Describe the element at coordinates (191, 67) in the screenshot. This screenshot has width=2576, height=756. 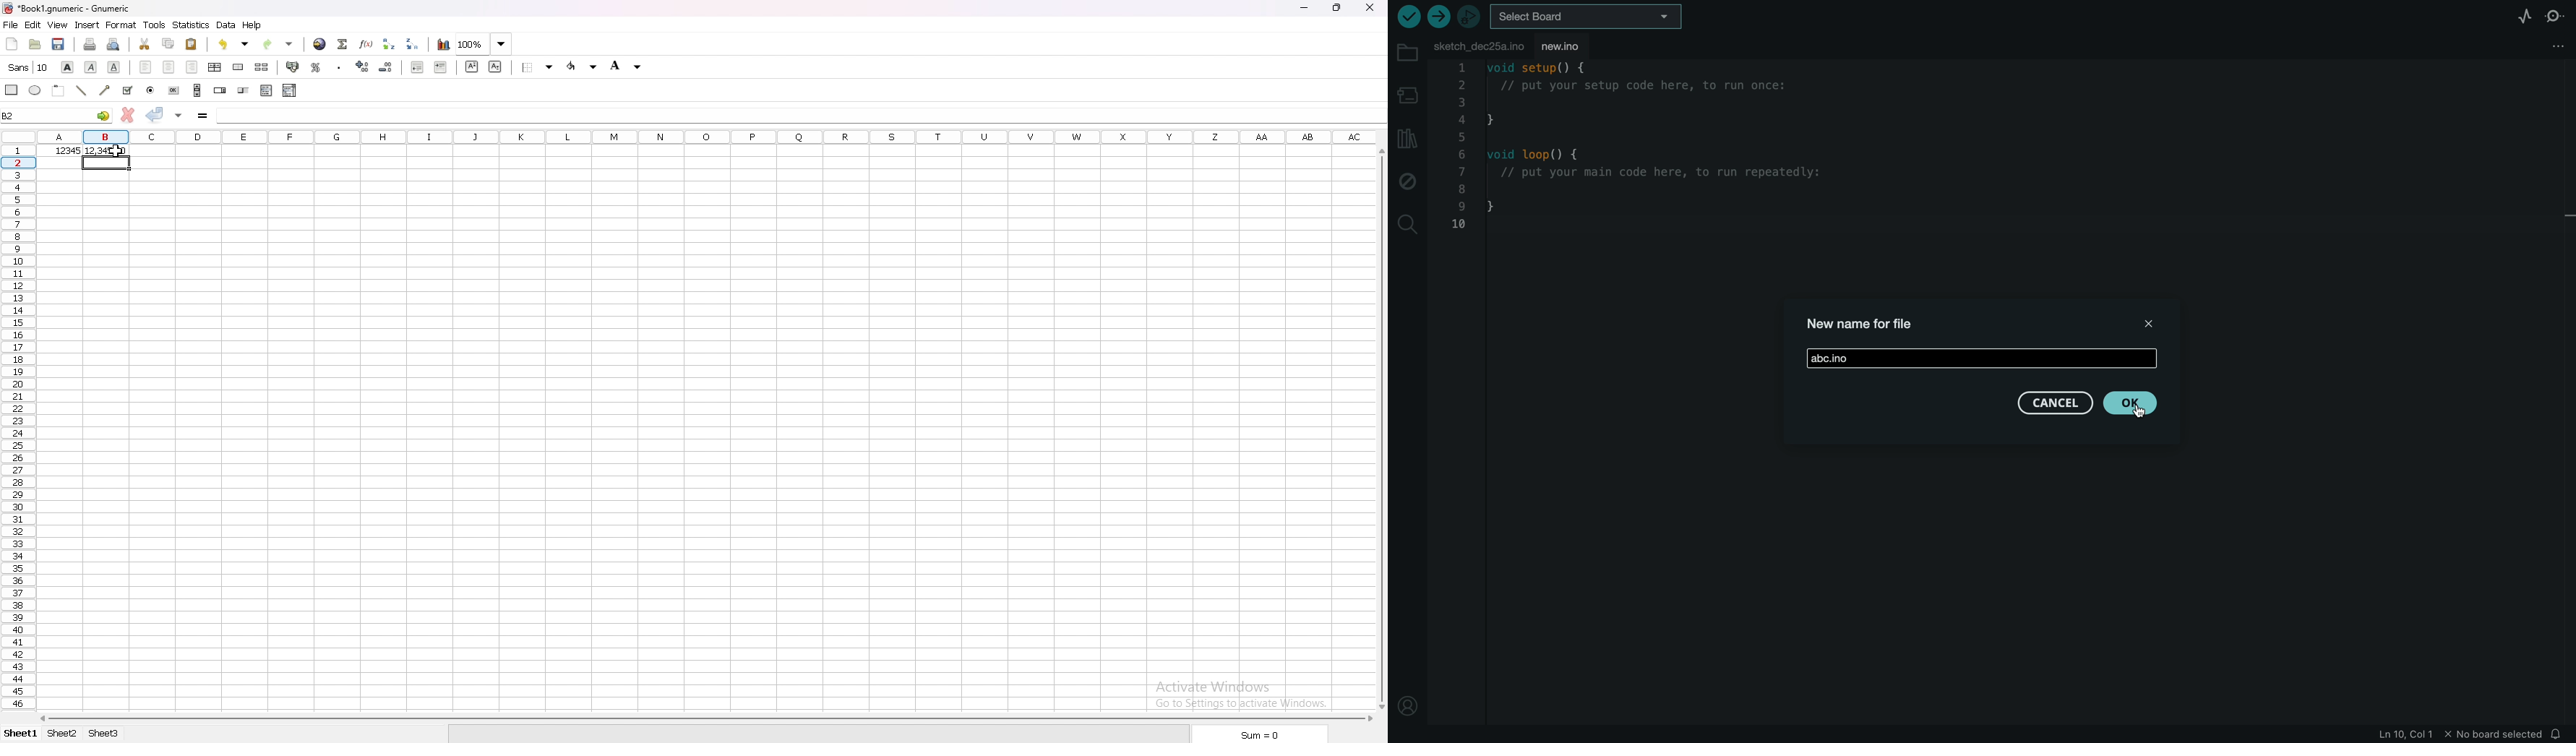
I see `align right` at that location.